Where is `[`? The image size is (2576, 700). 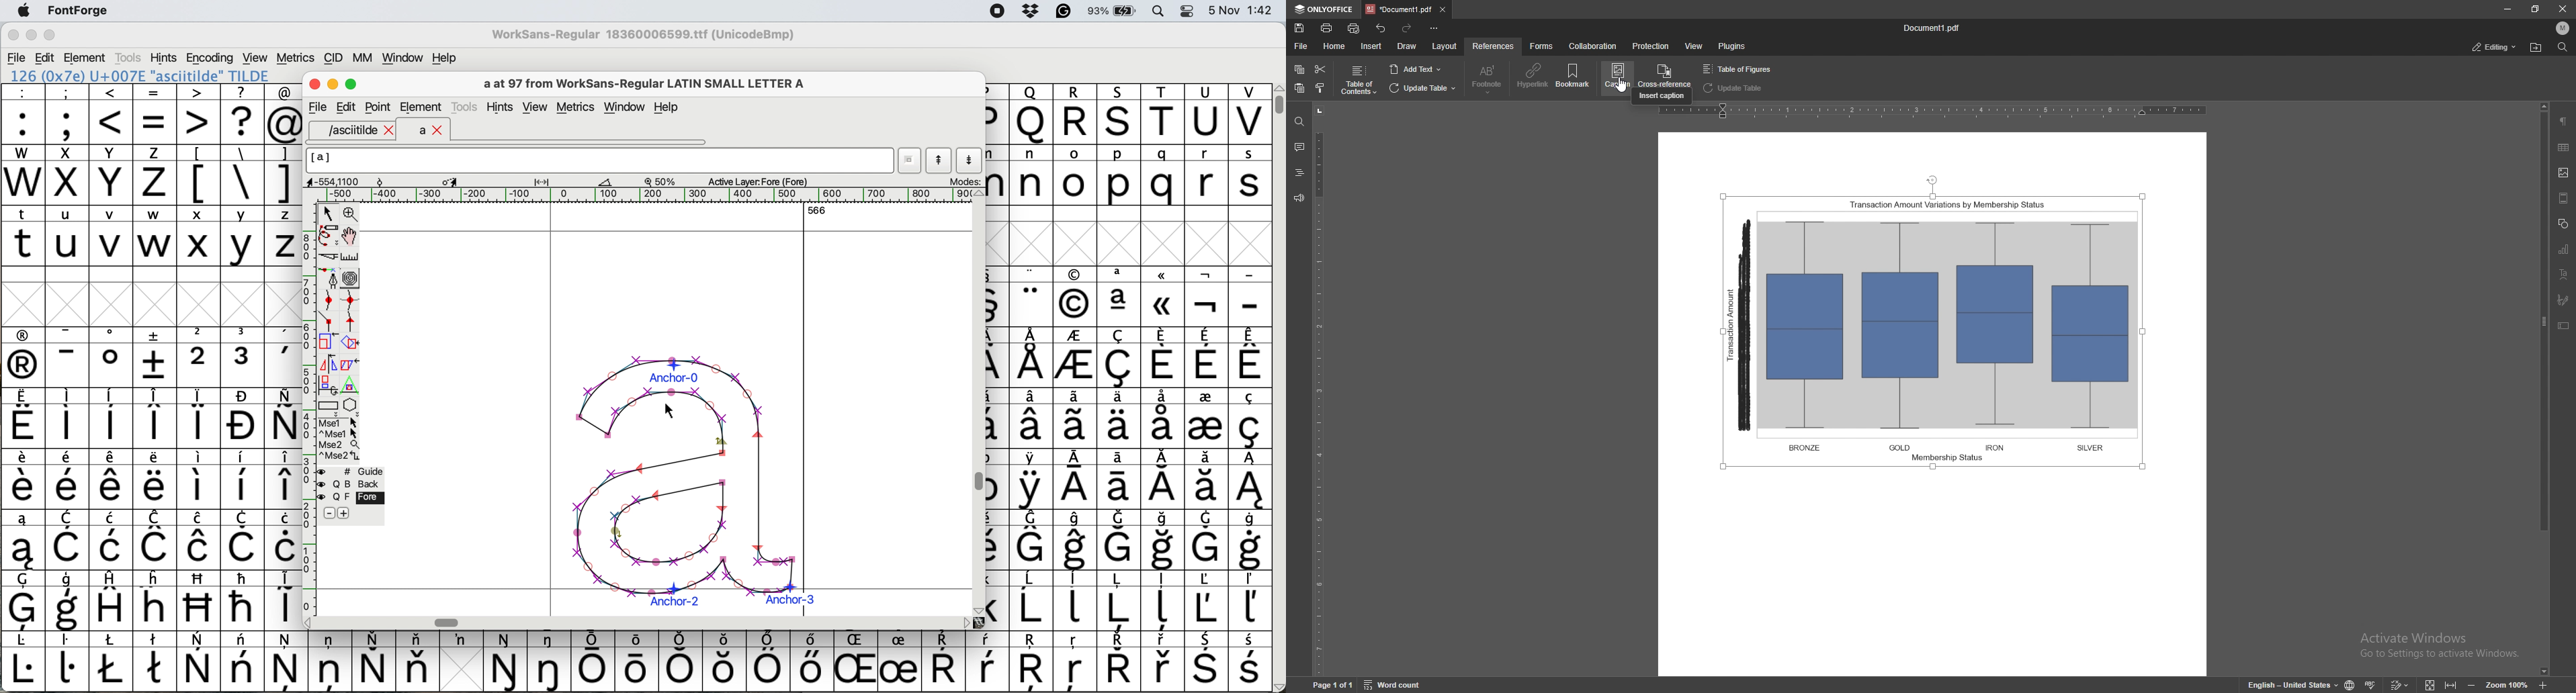 [ is located at coordinates (199, 175).